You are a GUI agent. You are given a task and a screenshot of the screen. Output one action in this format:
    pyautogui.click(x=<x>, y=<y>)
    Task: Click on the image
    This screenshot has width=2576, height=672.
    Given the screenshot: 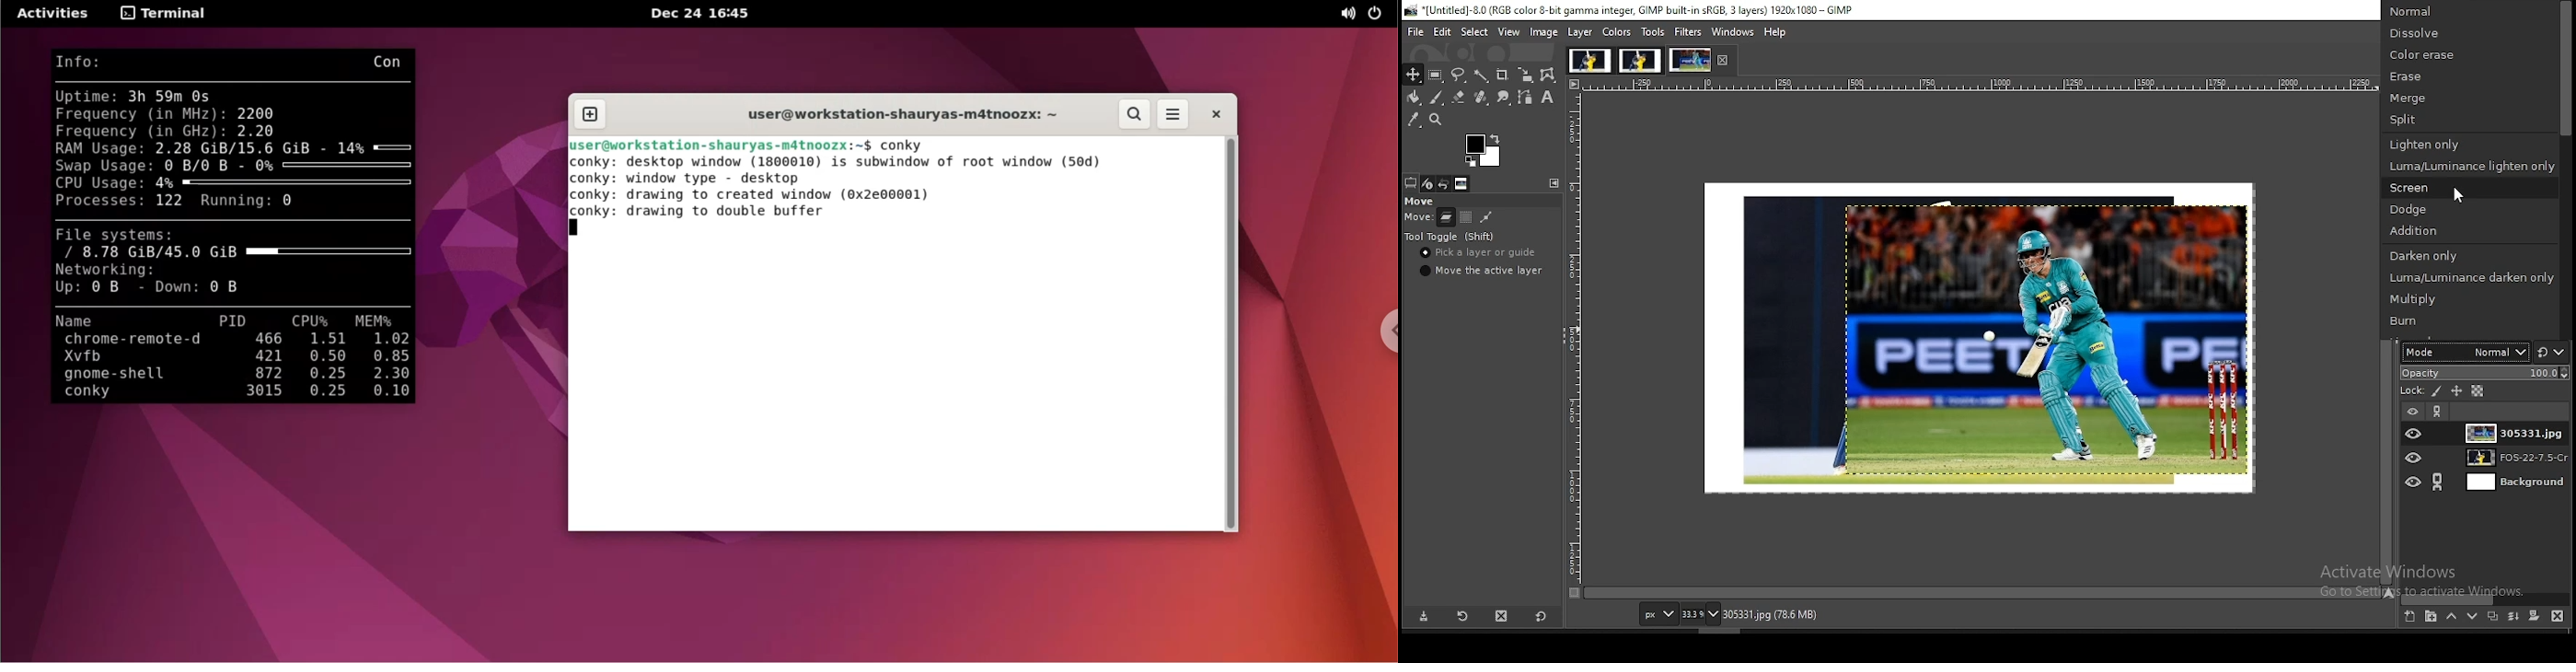 What is the action you would take?
    pyautogui.click(x=1689, y=59)
    